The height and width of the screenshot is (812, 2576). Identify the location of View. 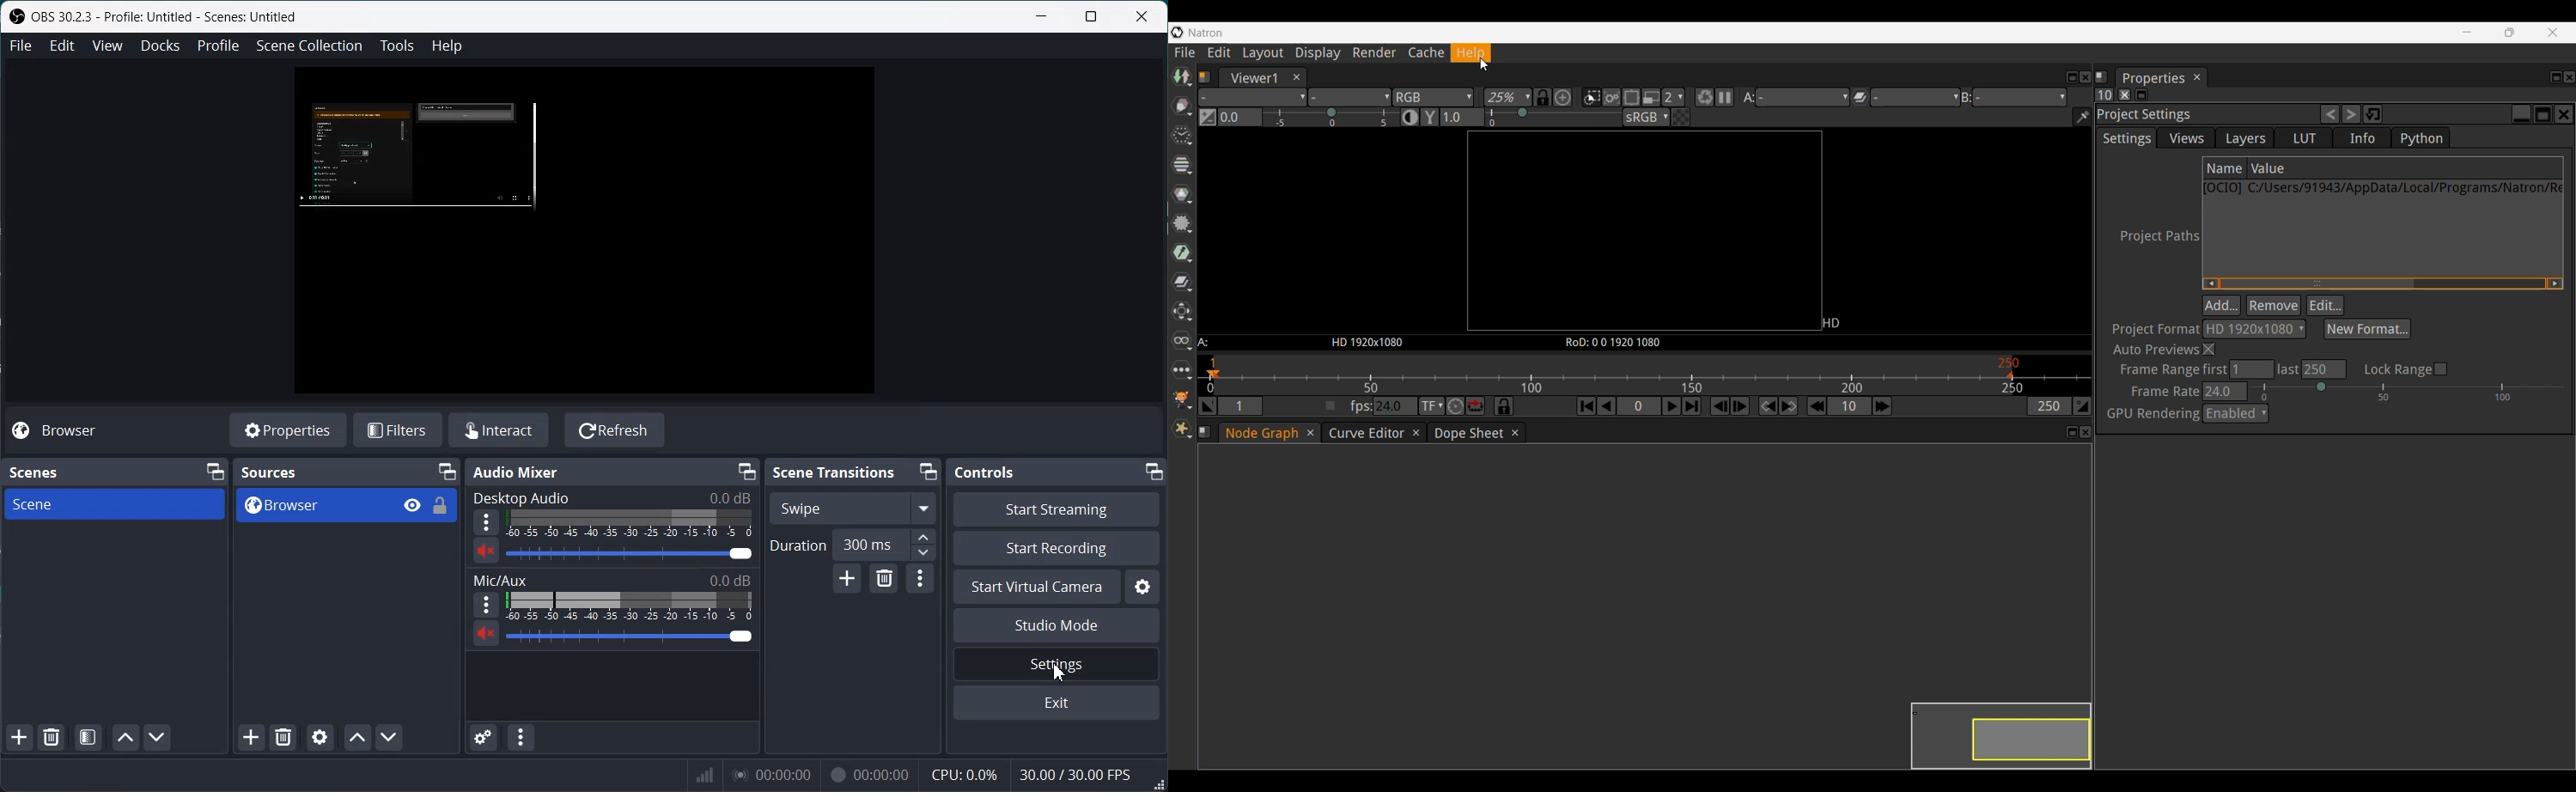
(107, 46).